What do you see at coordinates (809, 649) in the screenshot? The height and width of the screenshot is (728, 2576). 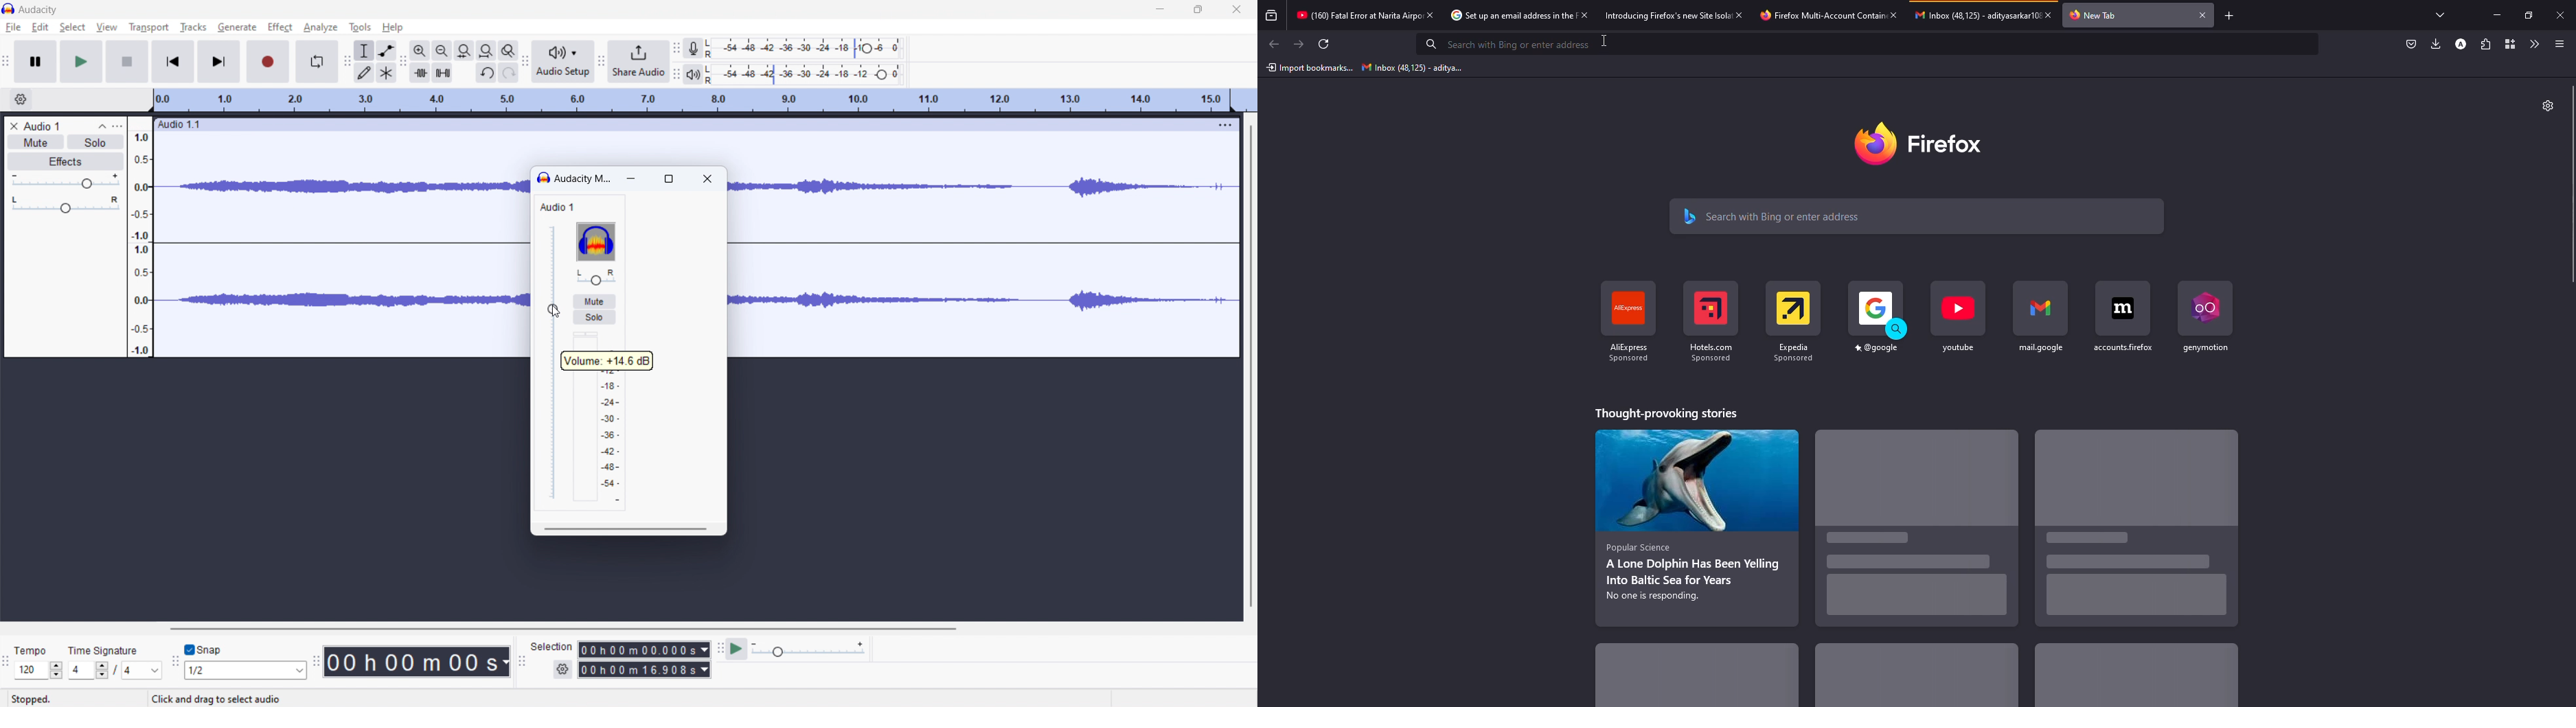 I see `playback speed` at bounding box center [809, 649].